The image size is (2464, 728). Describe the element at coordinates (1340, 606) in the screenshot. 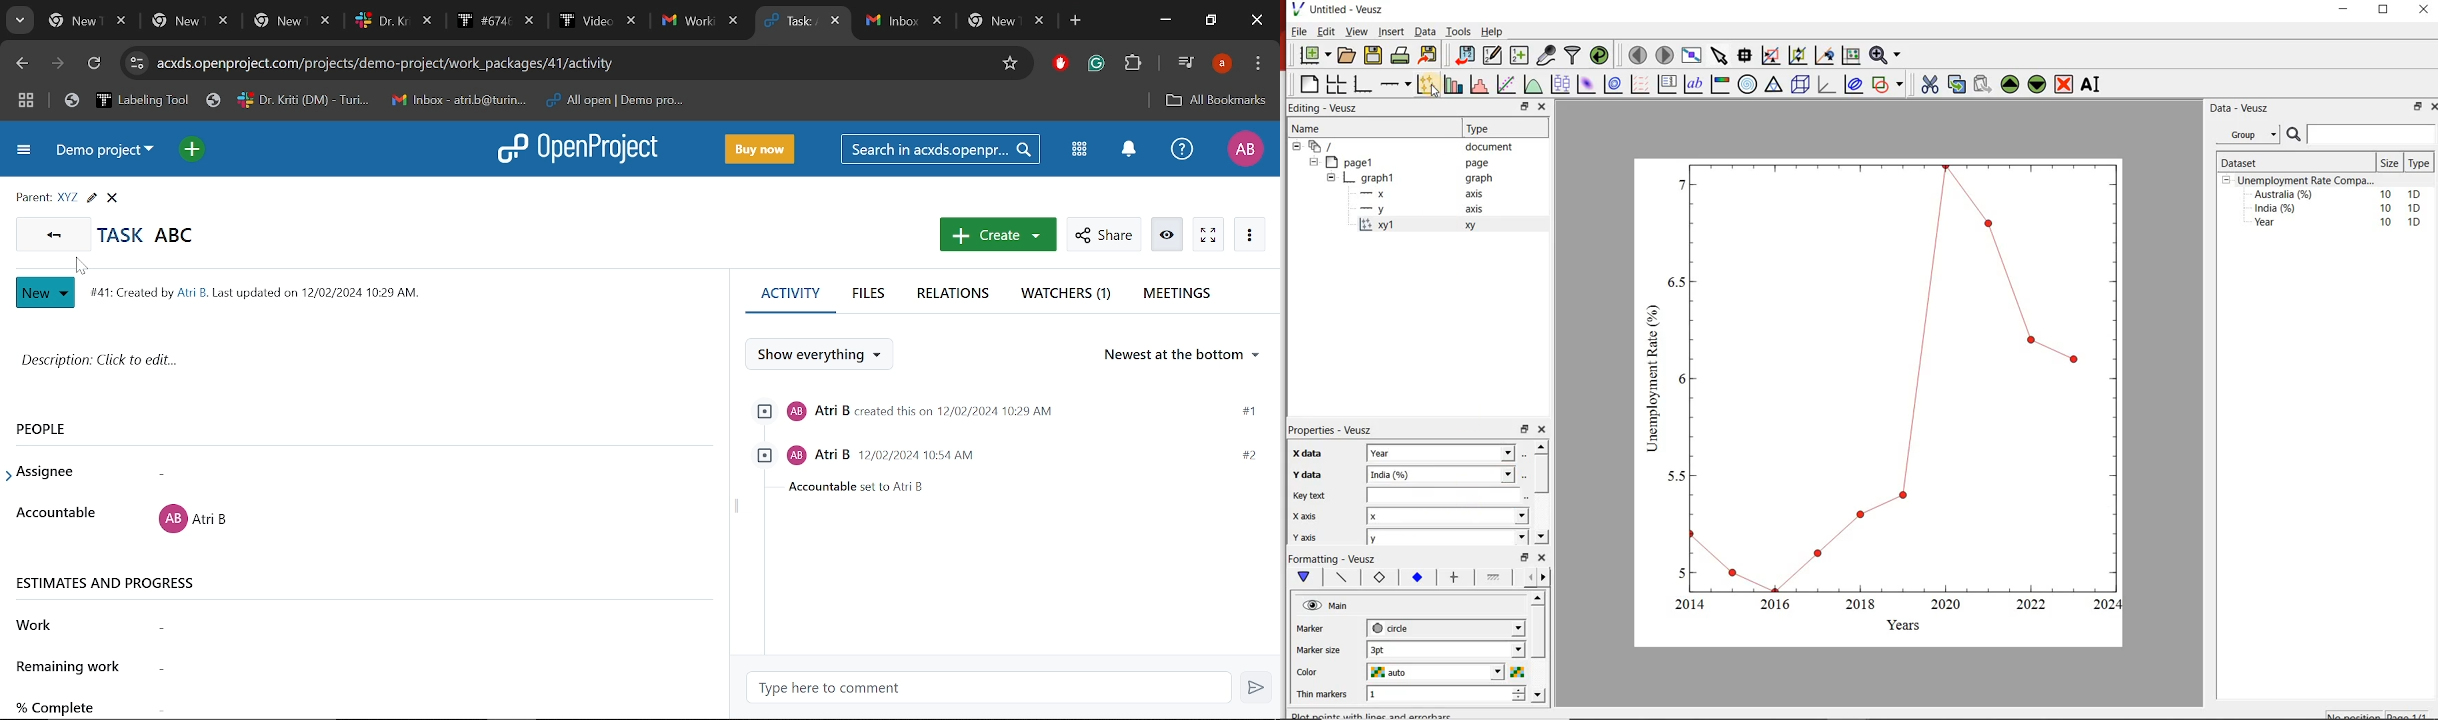

I see `Main` at that location.